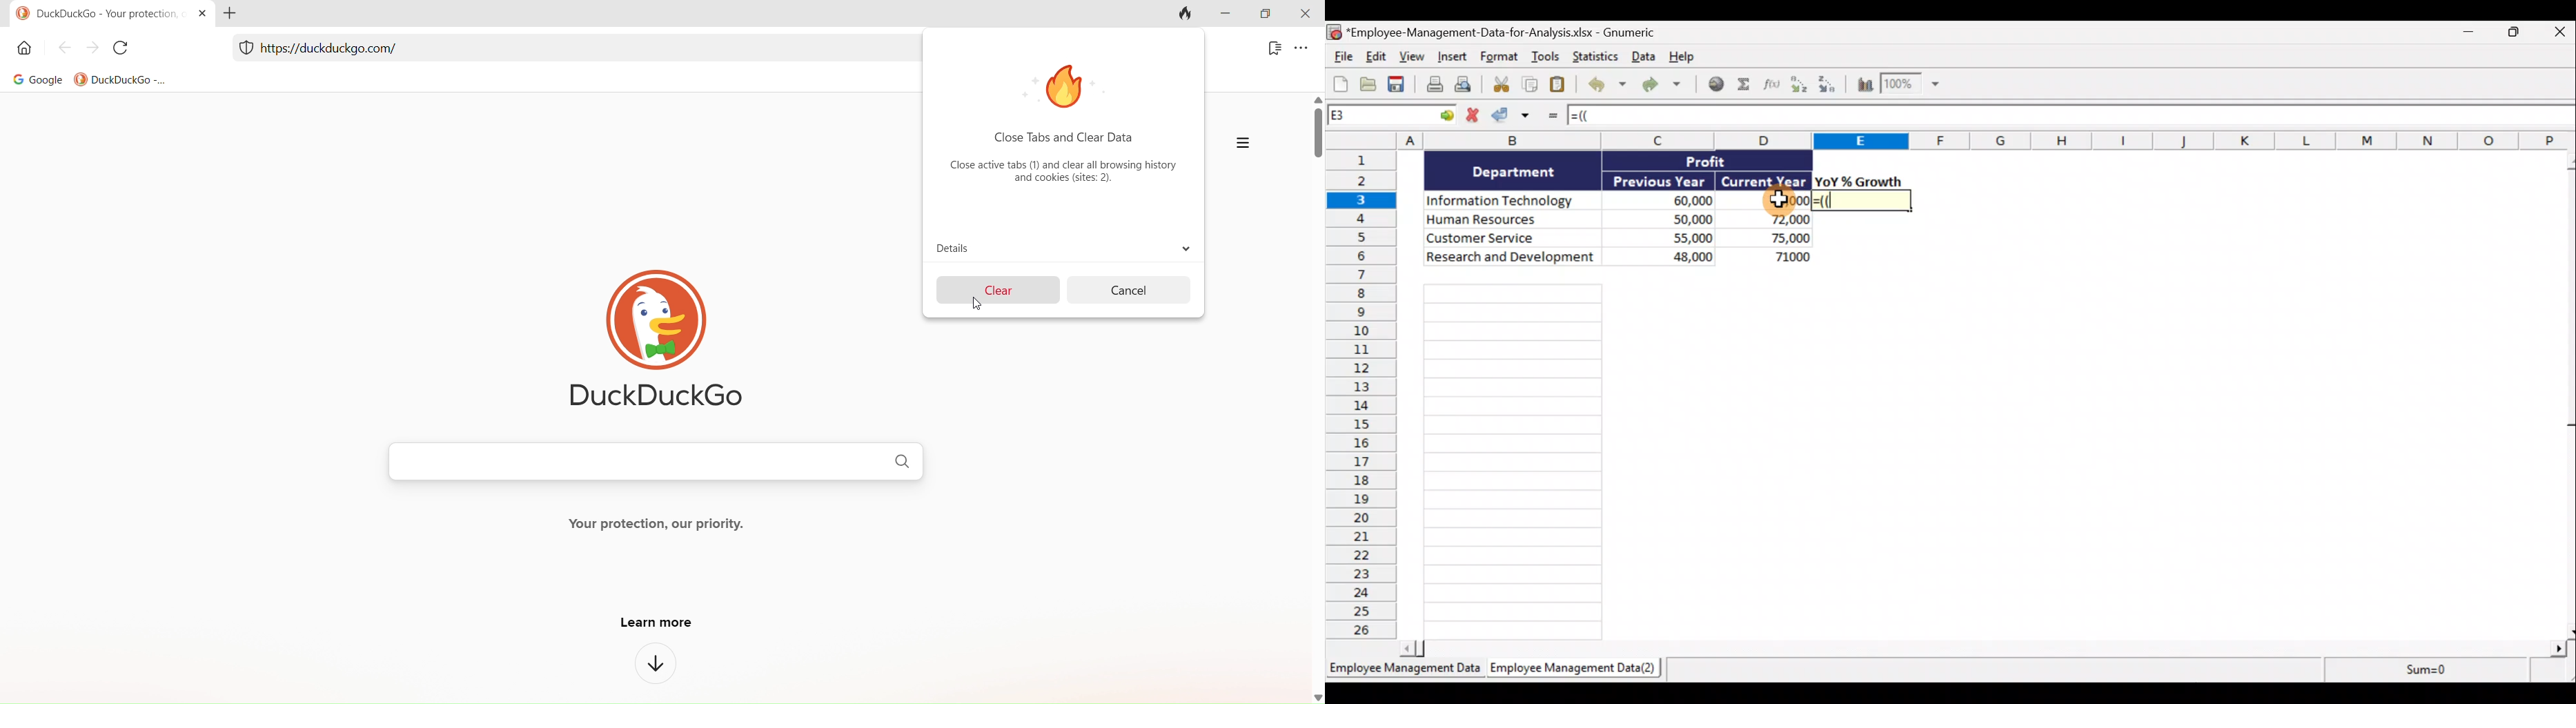 The width and height of the screenshot is (2576, 728). I want to click on Cut selection, so click(1498, 85).